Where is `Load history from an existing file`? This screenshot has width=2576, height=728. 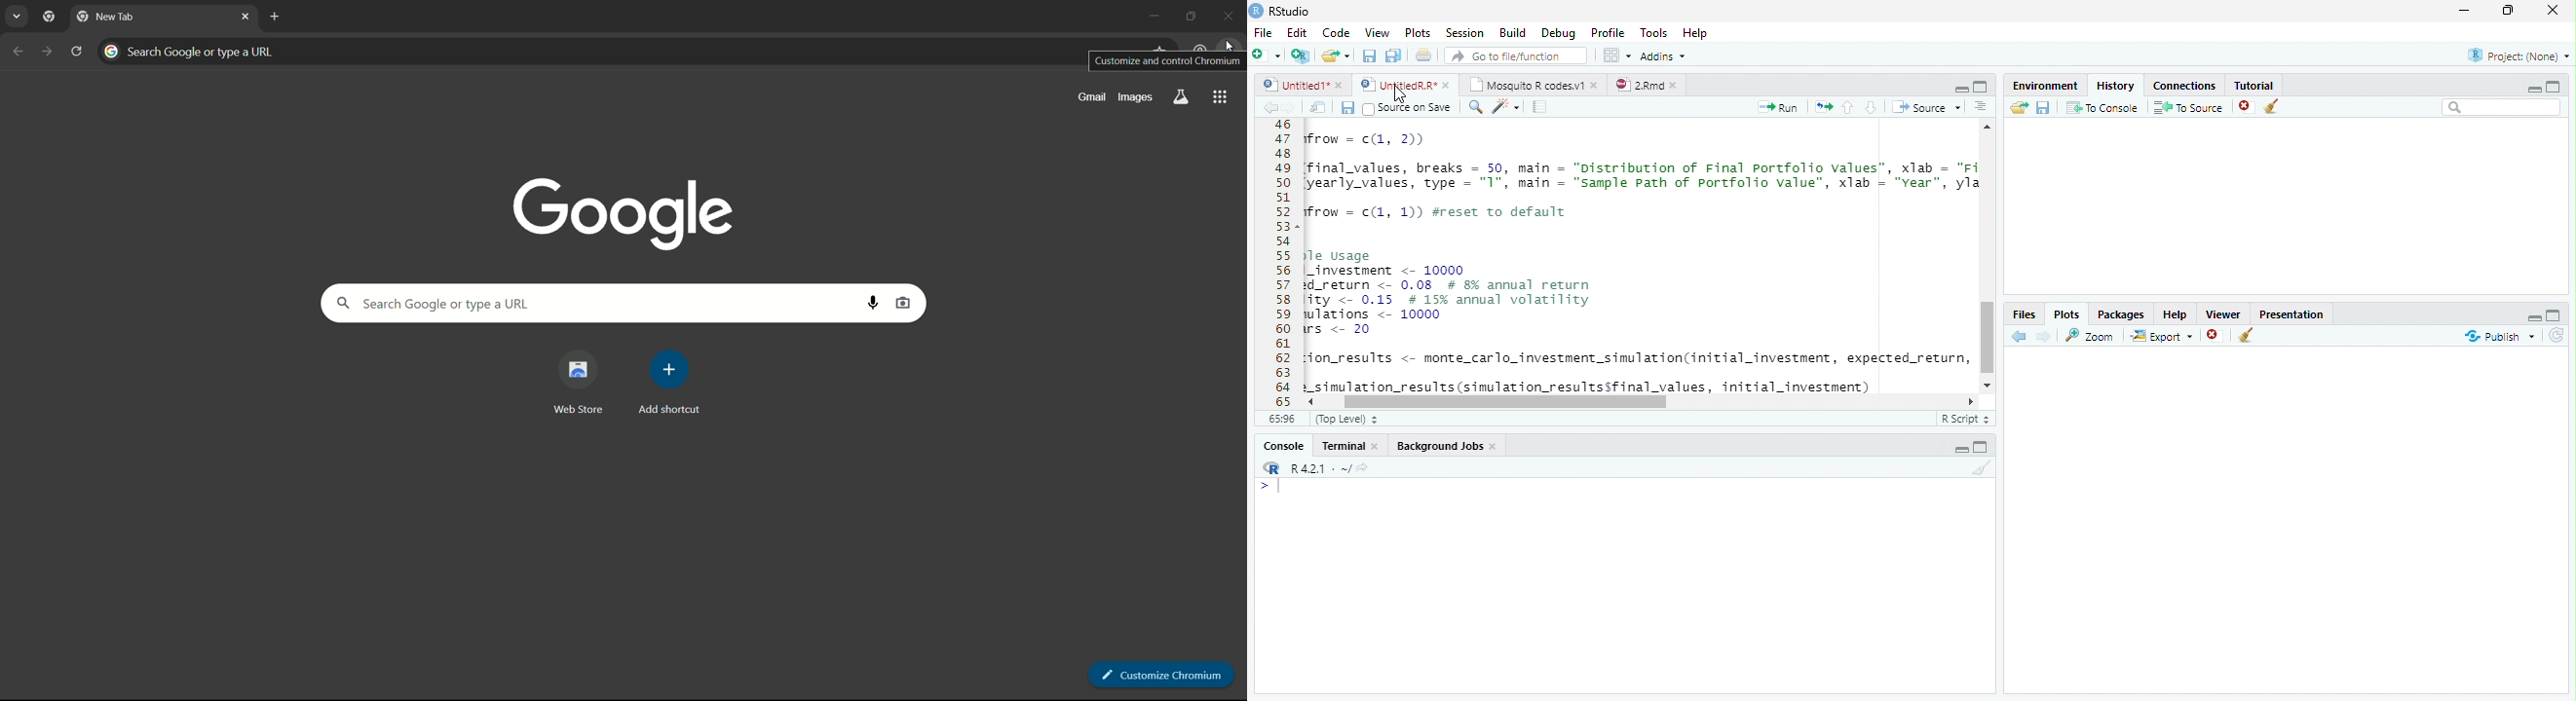 Load history from an existing file is located at coordinates (2018, 108).